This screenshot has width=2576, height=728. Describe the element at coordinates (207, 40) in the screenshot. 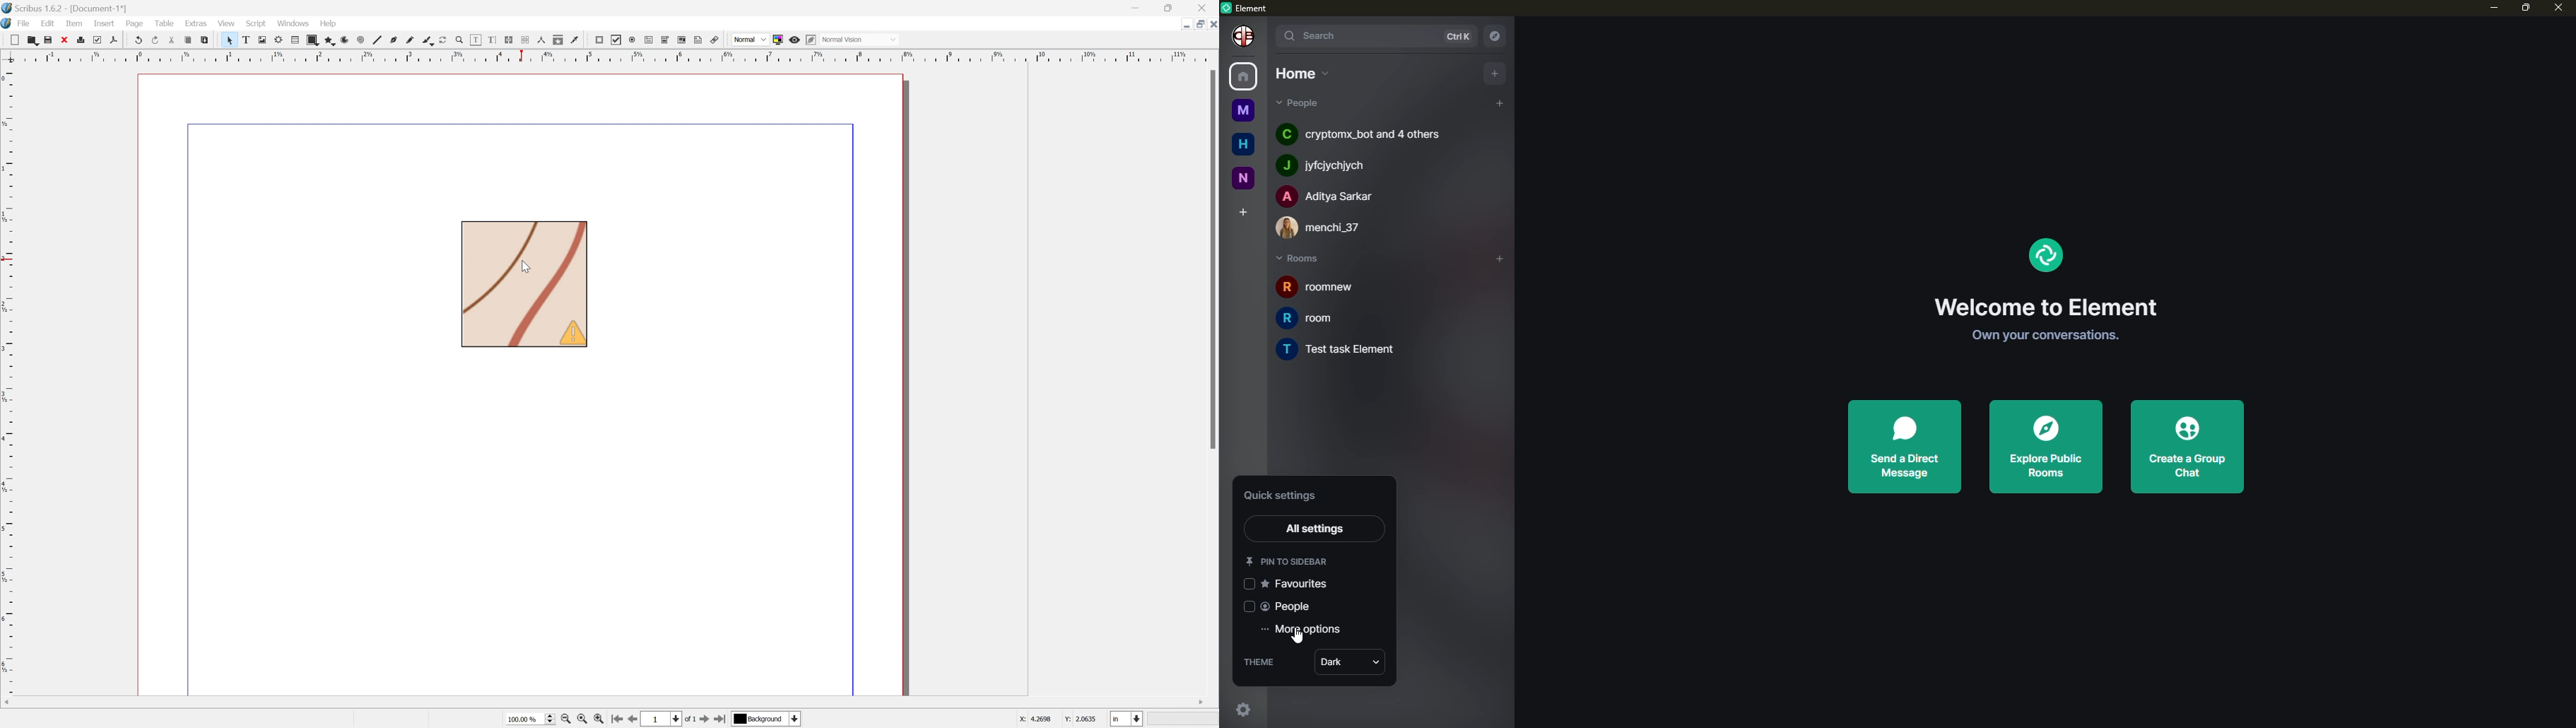

I see `Paste` at that location.